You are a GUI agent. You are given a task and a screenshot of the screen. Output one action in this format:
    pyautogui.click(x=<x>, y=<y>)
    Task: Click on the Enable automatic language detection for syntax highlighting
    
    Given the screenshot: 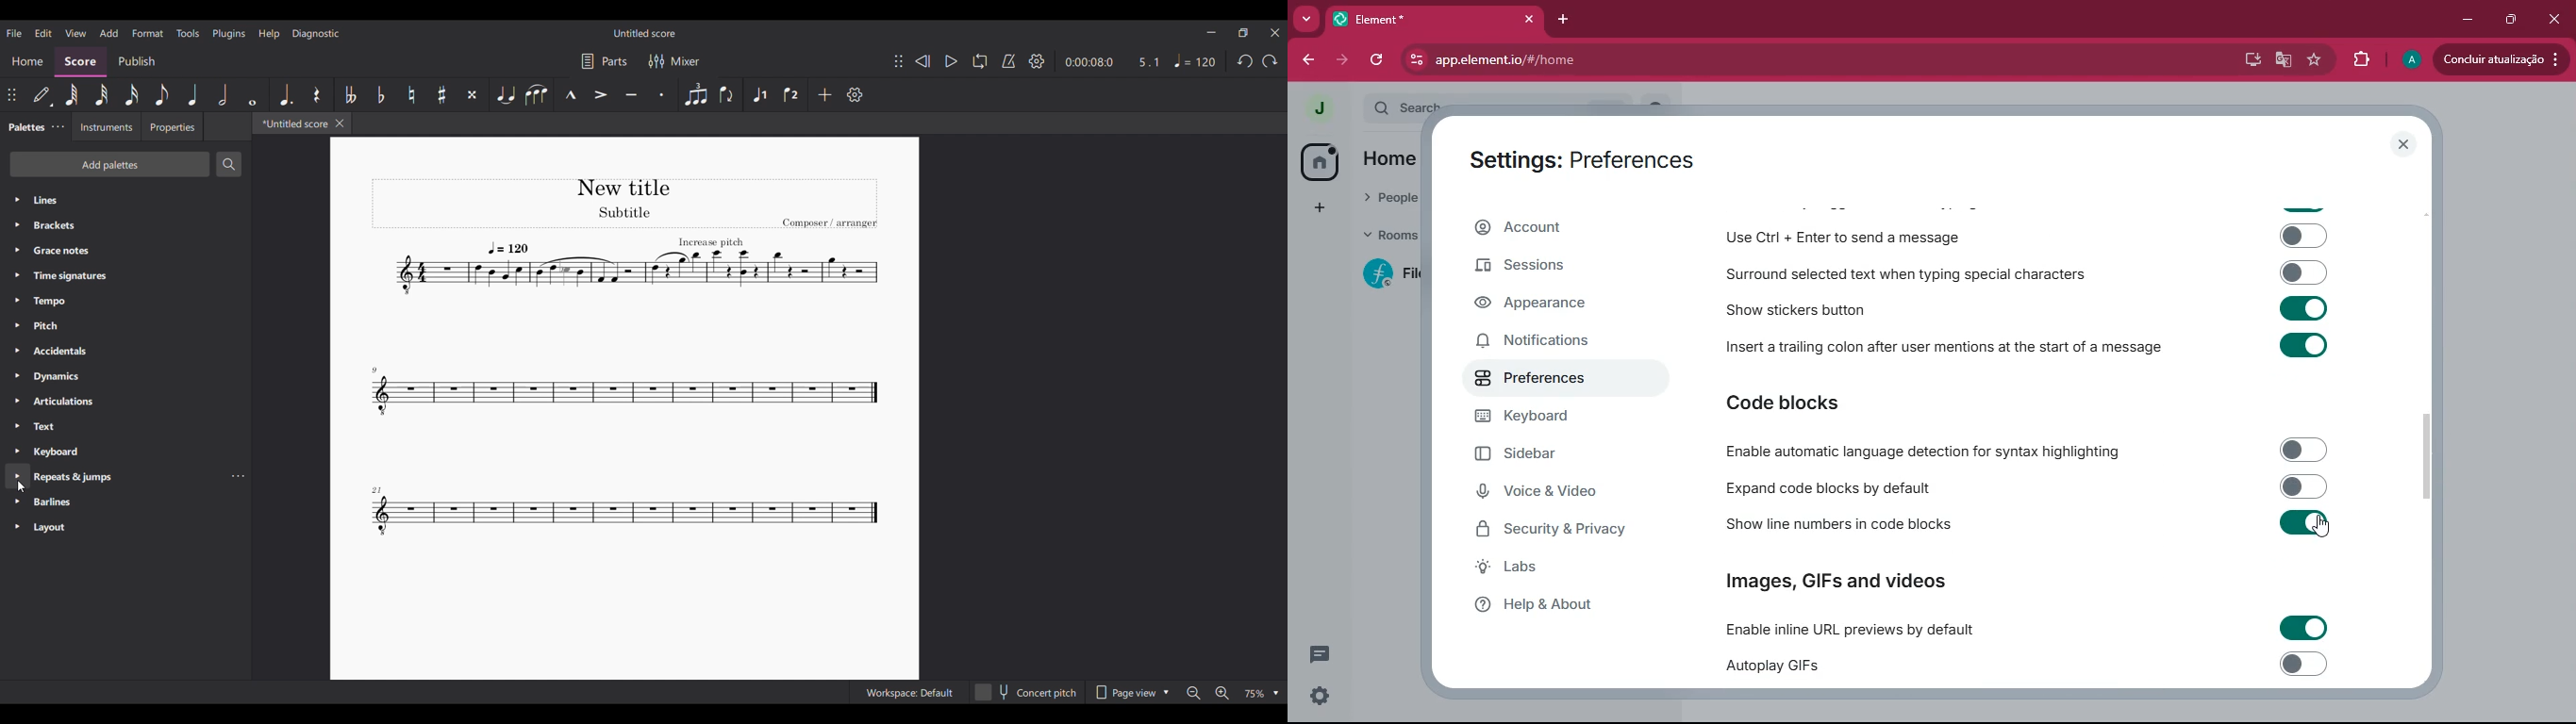 What is the action you would take?
    pyautogui.click(x=2020, y=451)
    